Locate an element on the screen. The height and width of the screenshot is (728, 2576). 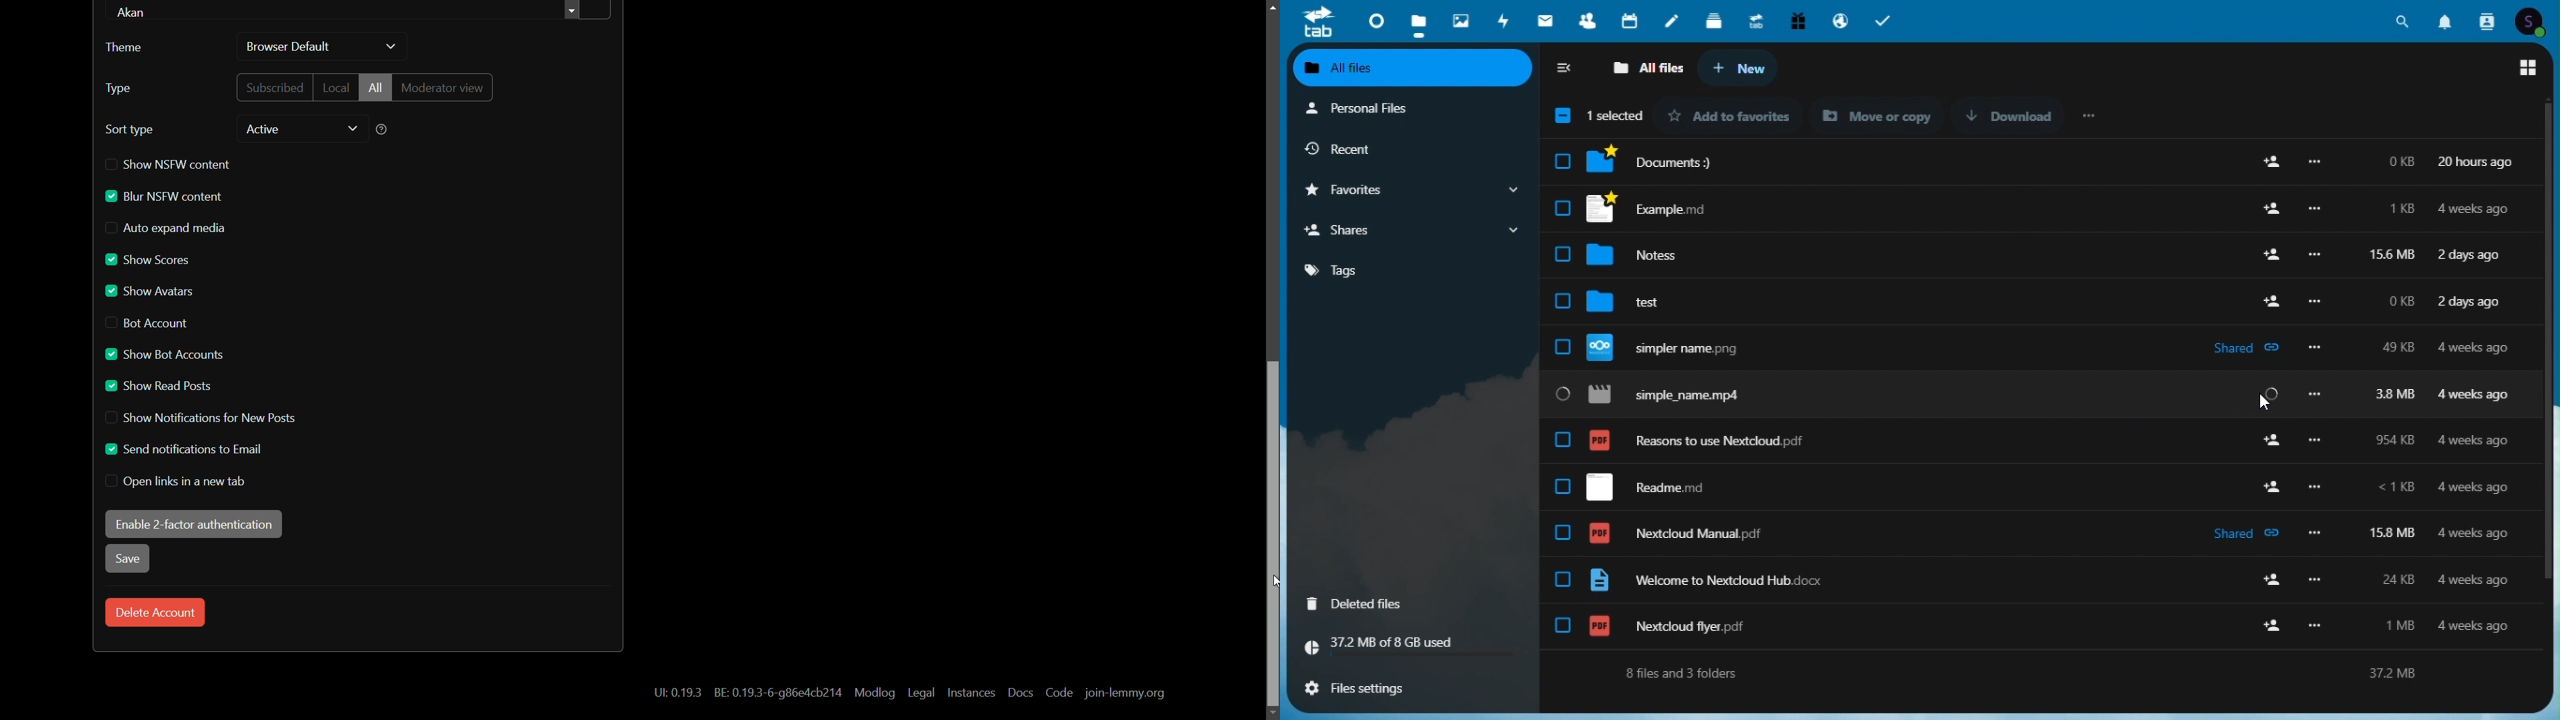
Document 3 is located at coordinates (2043, 166).